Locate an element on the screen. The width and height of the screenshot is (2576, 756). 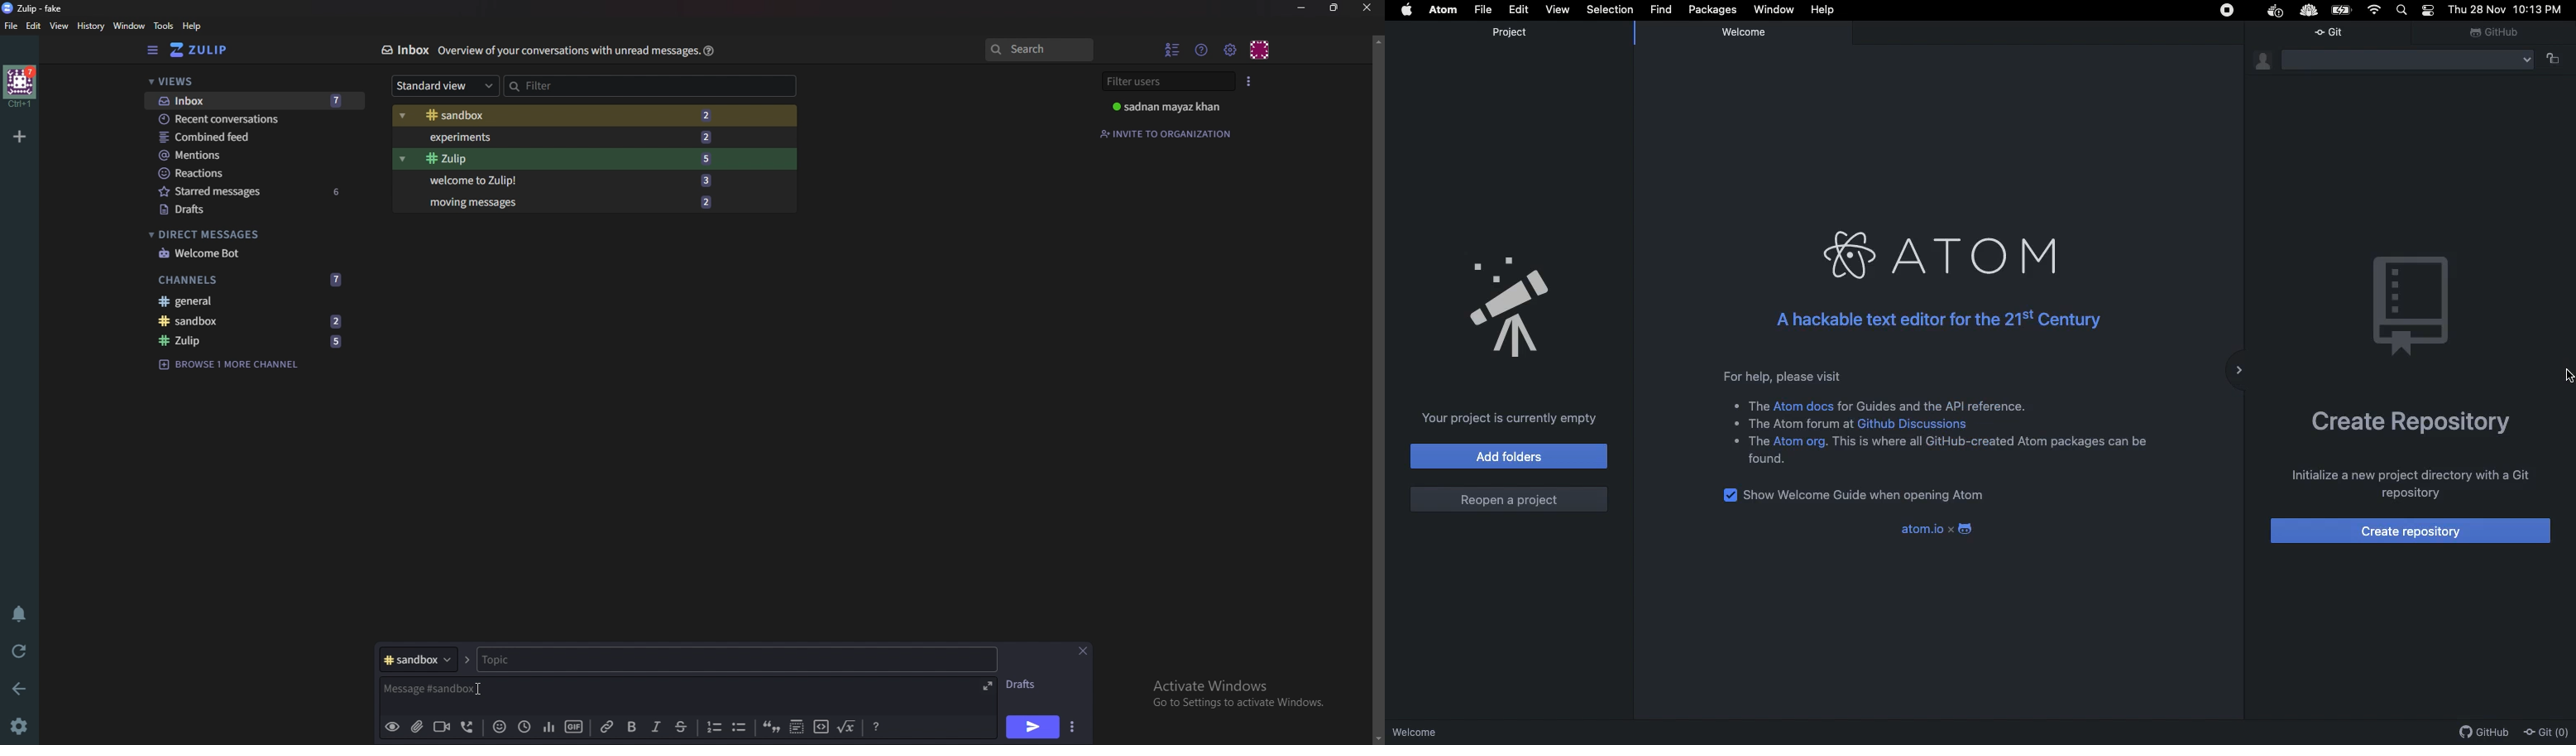
Edit is located at coordinates (35, 25).